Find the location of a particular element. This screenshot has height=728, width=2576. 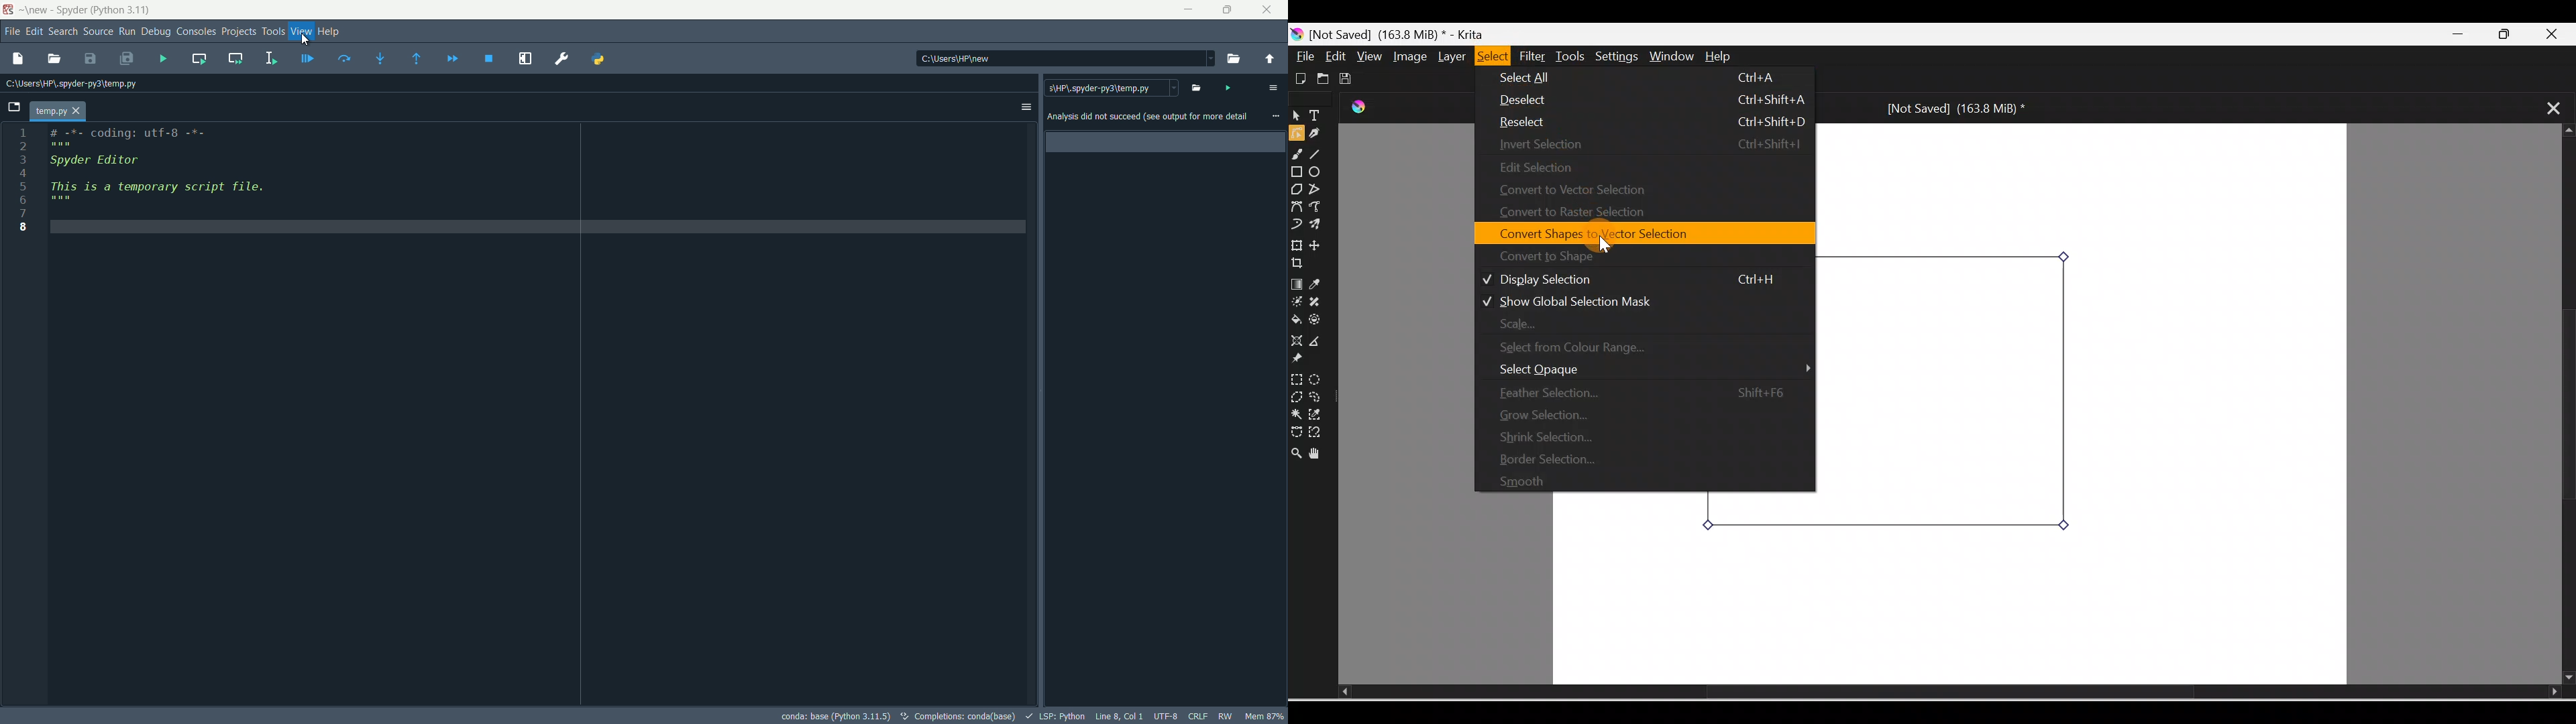

python 3.11 is located at coordinates (121, 10).